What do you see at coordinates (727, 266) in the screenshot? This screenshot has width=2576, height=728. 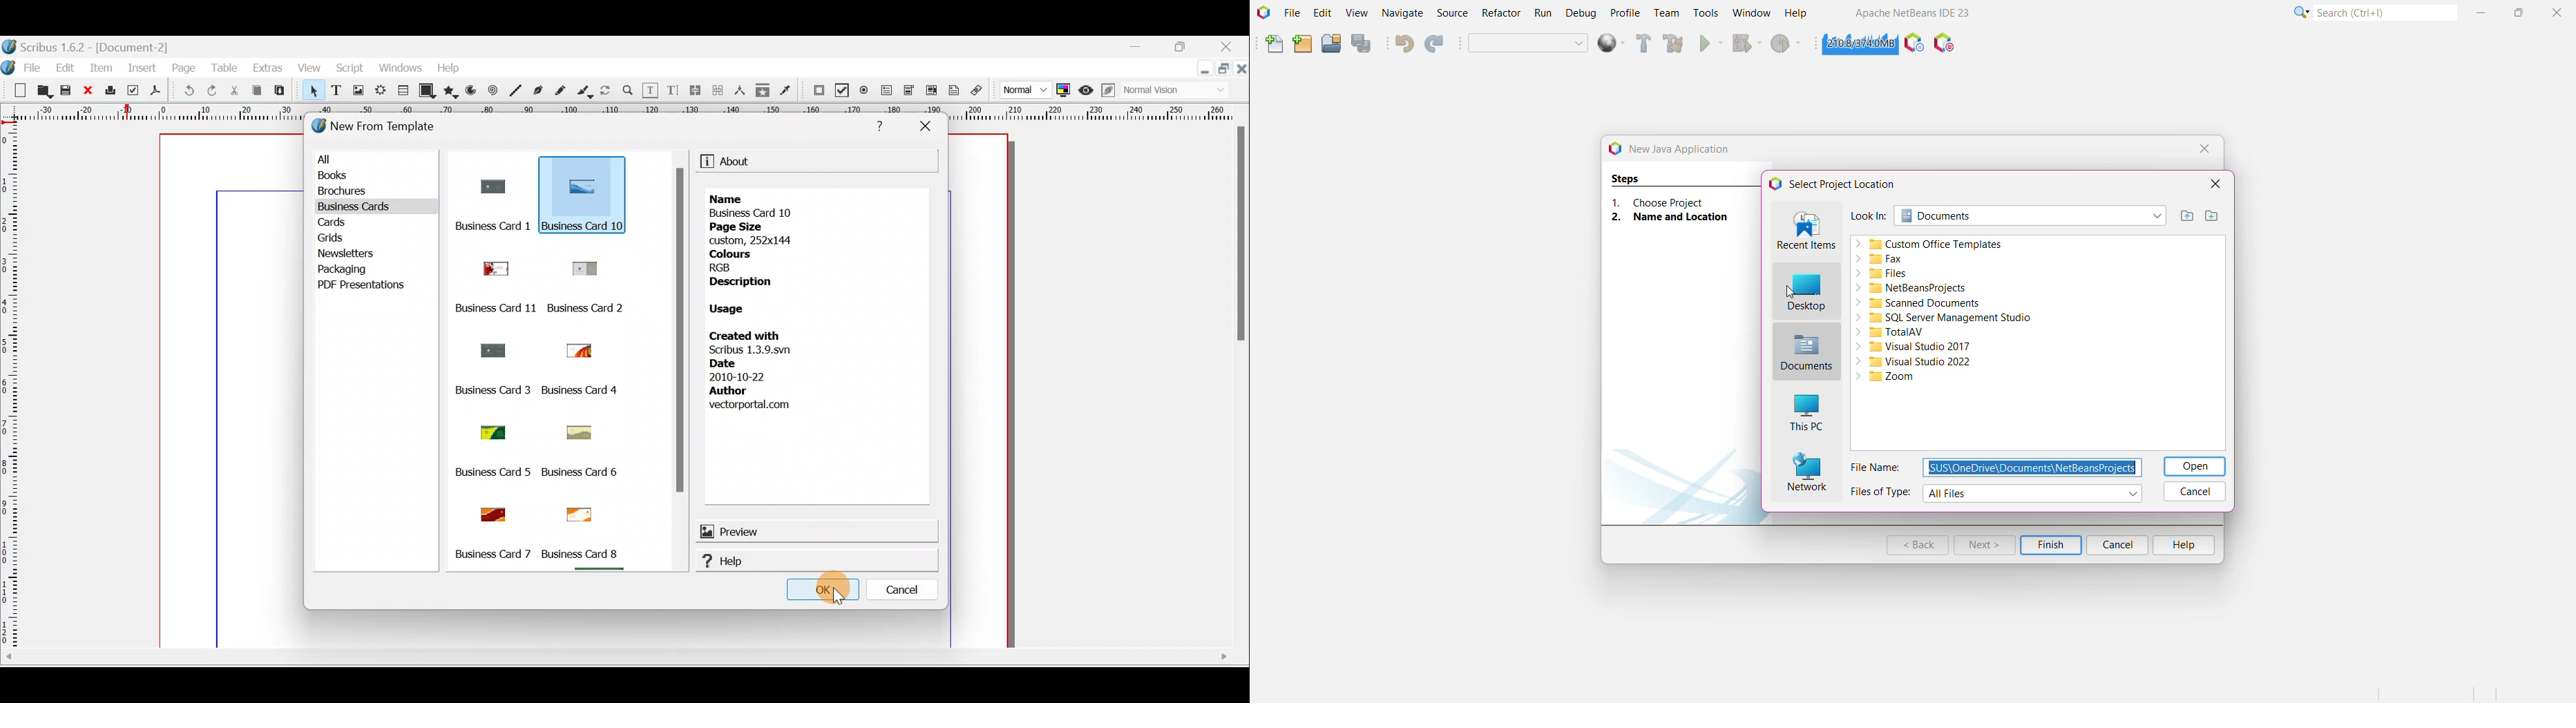 I see `RGB` at bounding box center [727, 266].